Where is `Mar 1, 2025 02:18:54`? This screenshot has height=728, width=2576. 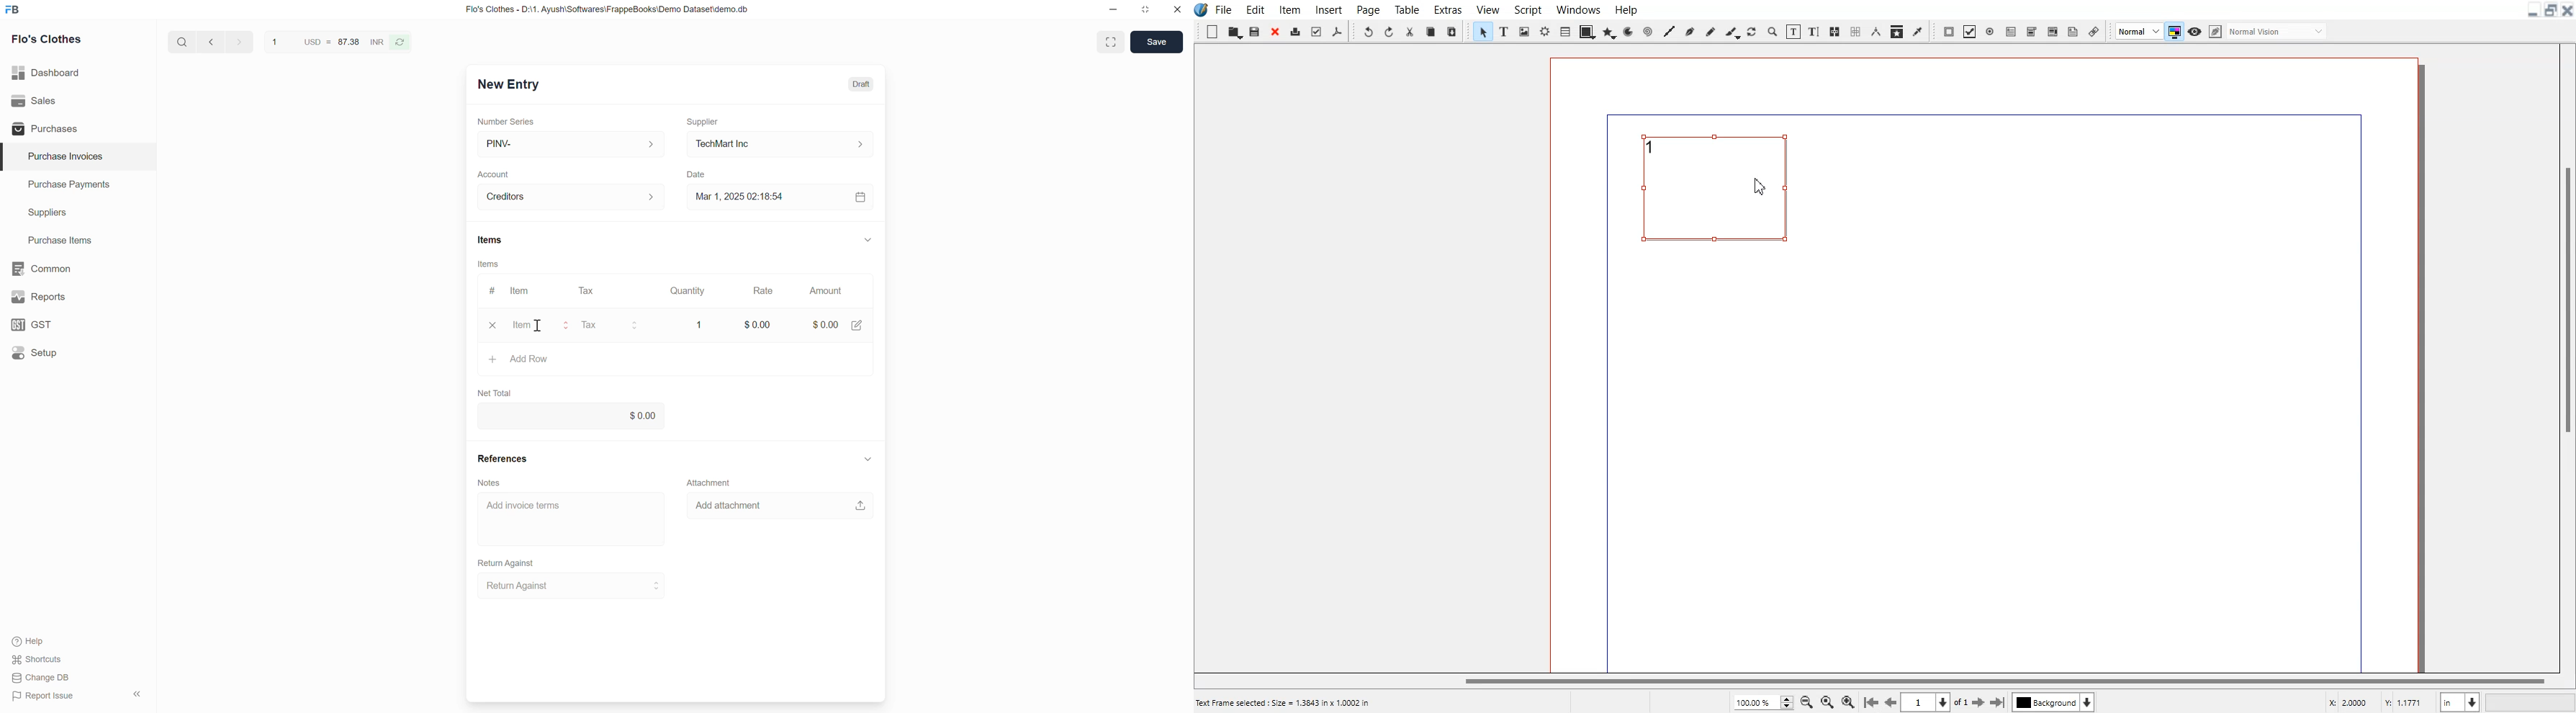
Mar 1, 2025 02:18:54 is located at coordinates (780, 197).